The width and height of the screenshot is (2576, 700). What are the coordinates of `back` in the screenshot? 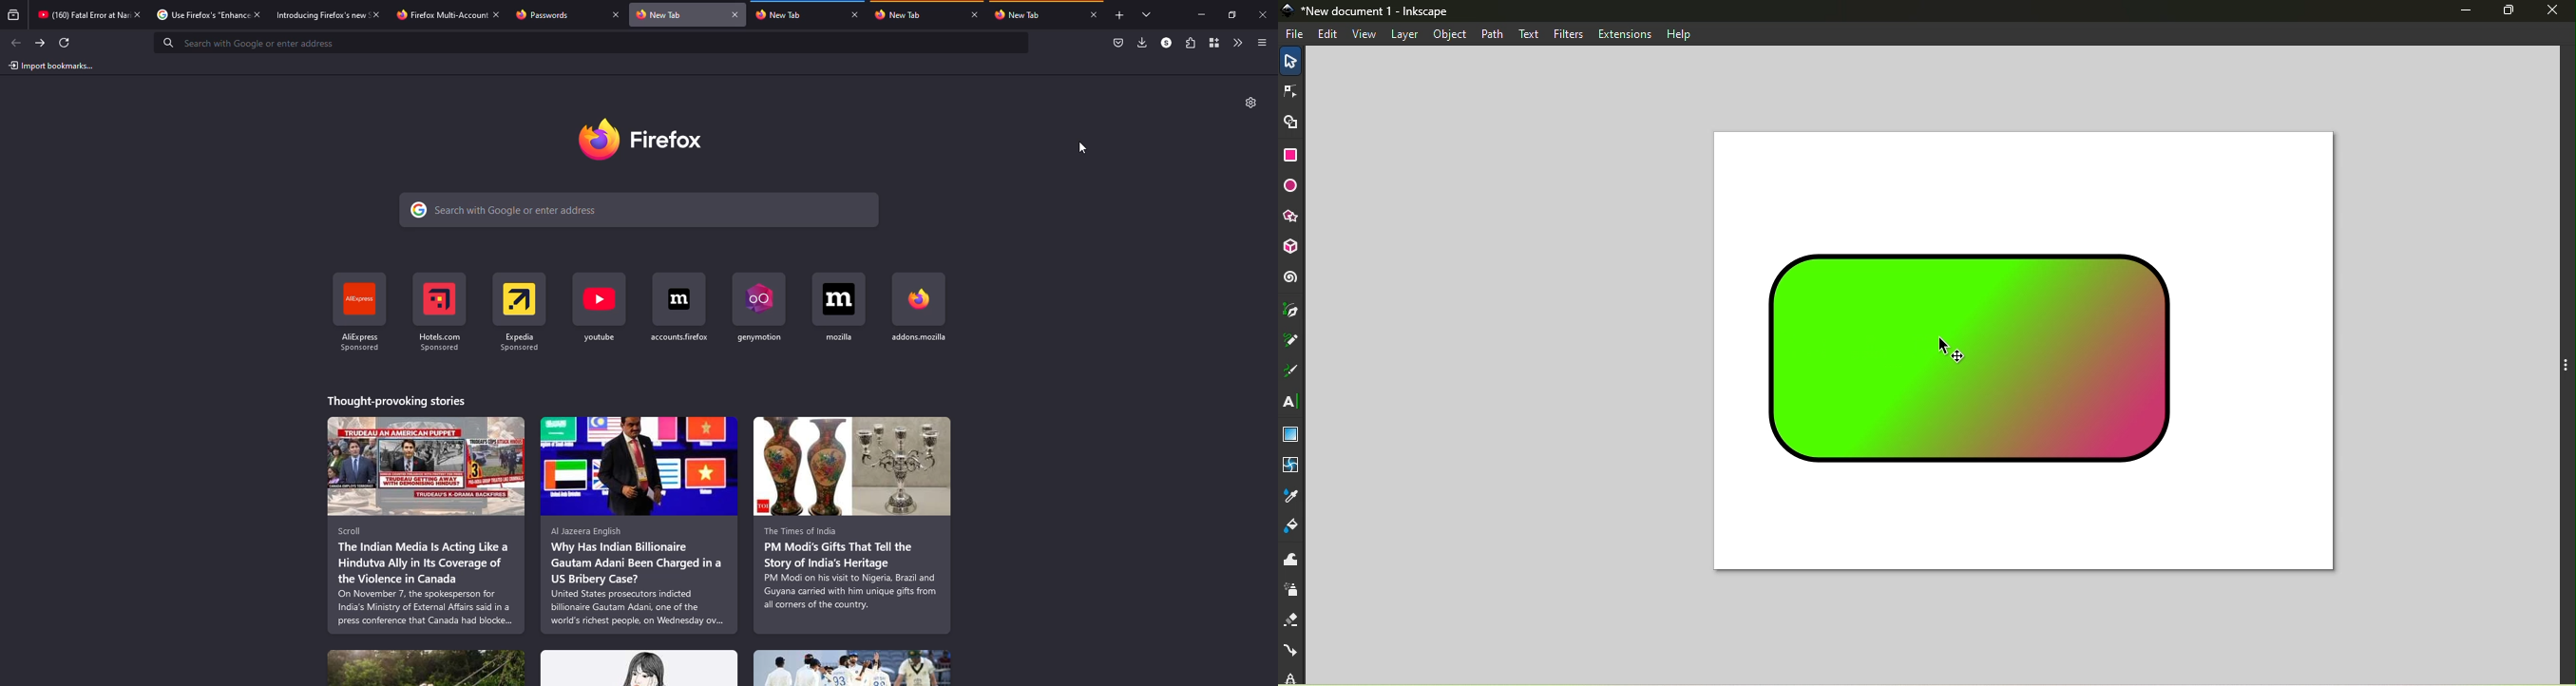 It's located at (17, 41).